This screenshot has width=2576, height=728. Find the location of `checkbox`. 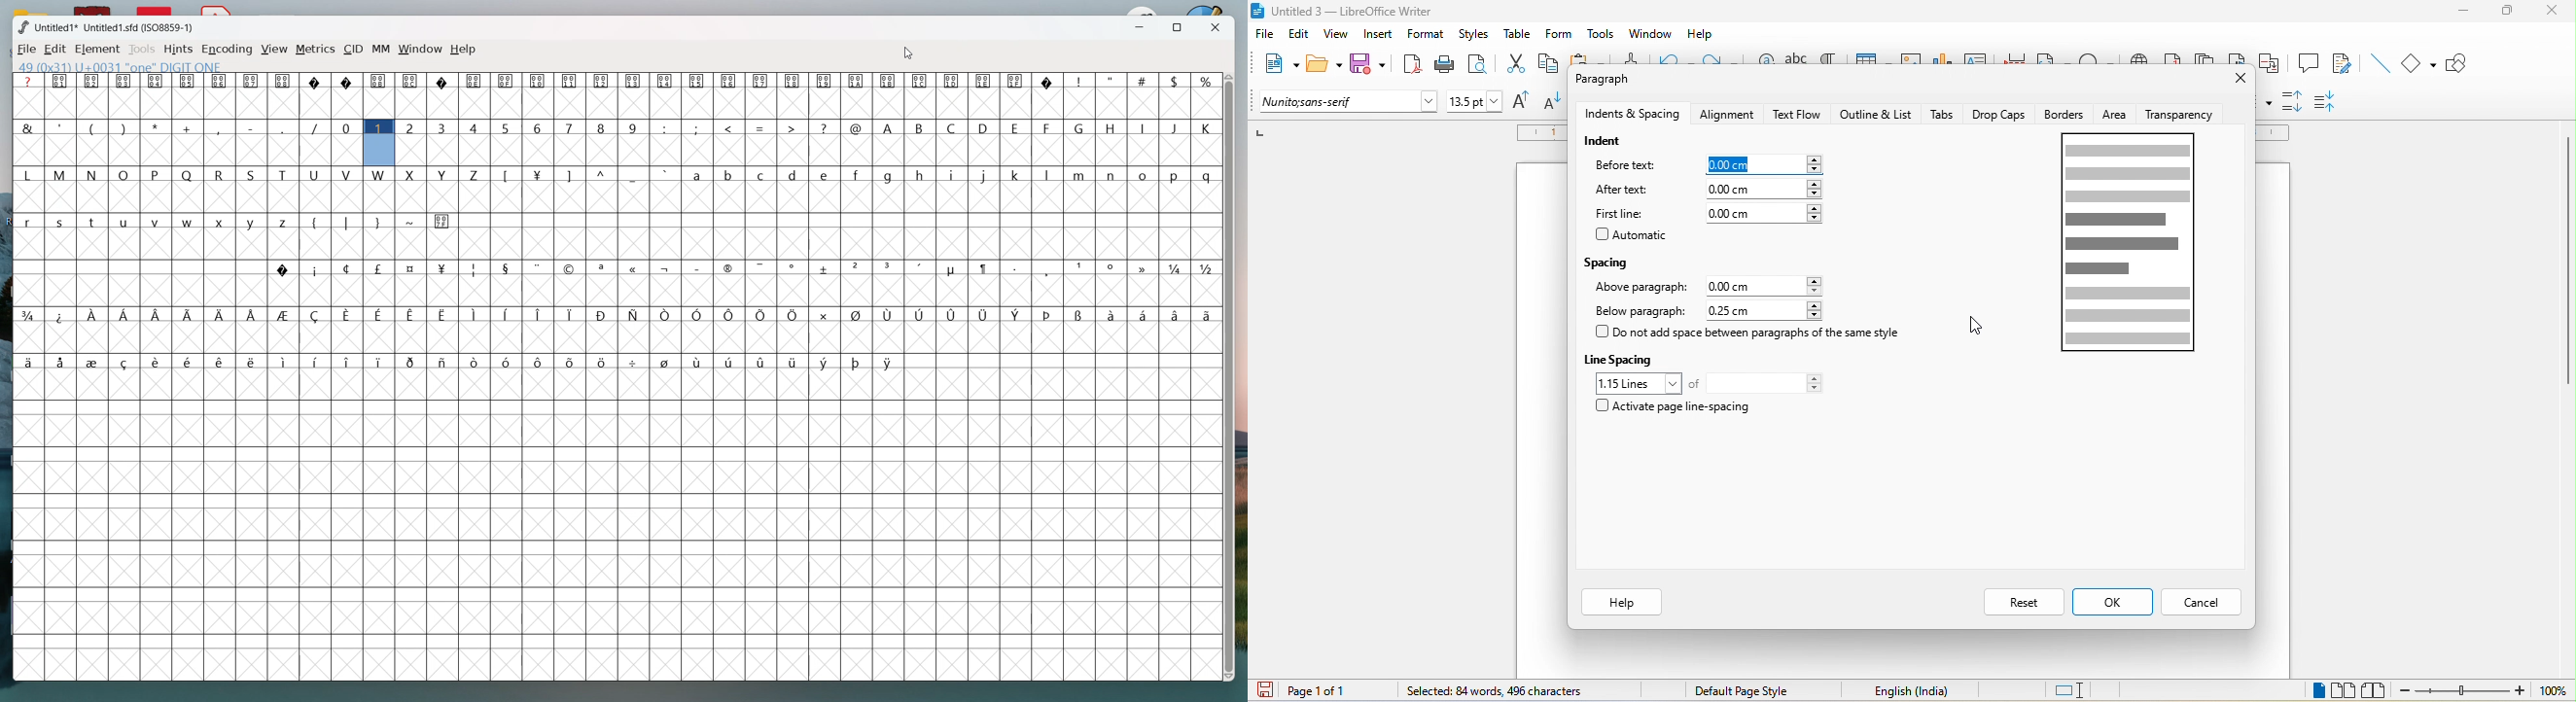

checkbox is located at coordinates (1602, 233).